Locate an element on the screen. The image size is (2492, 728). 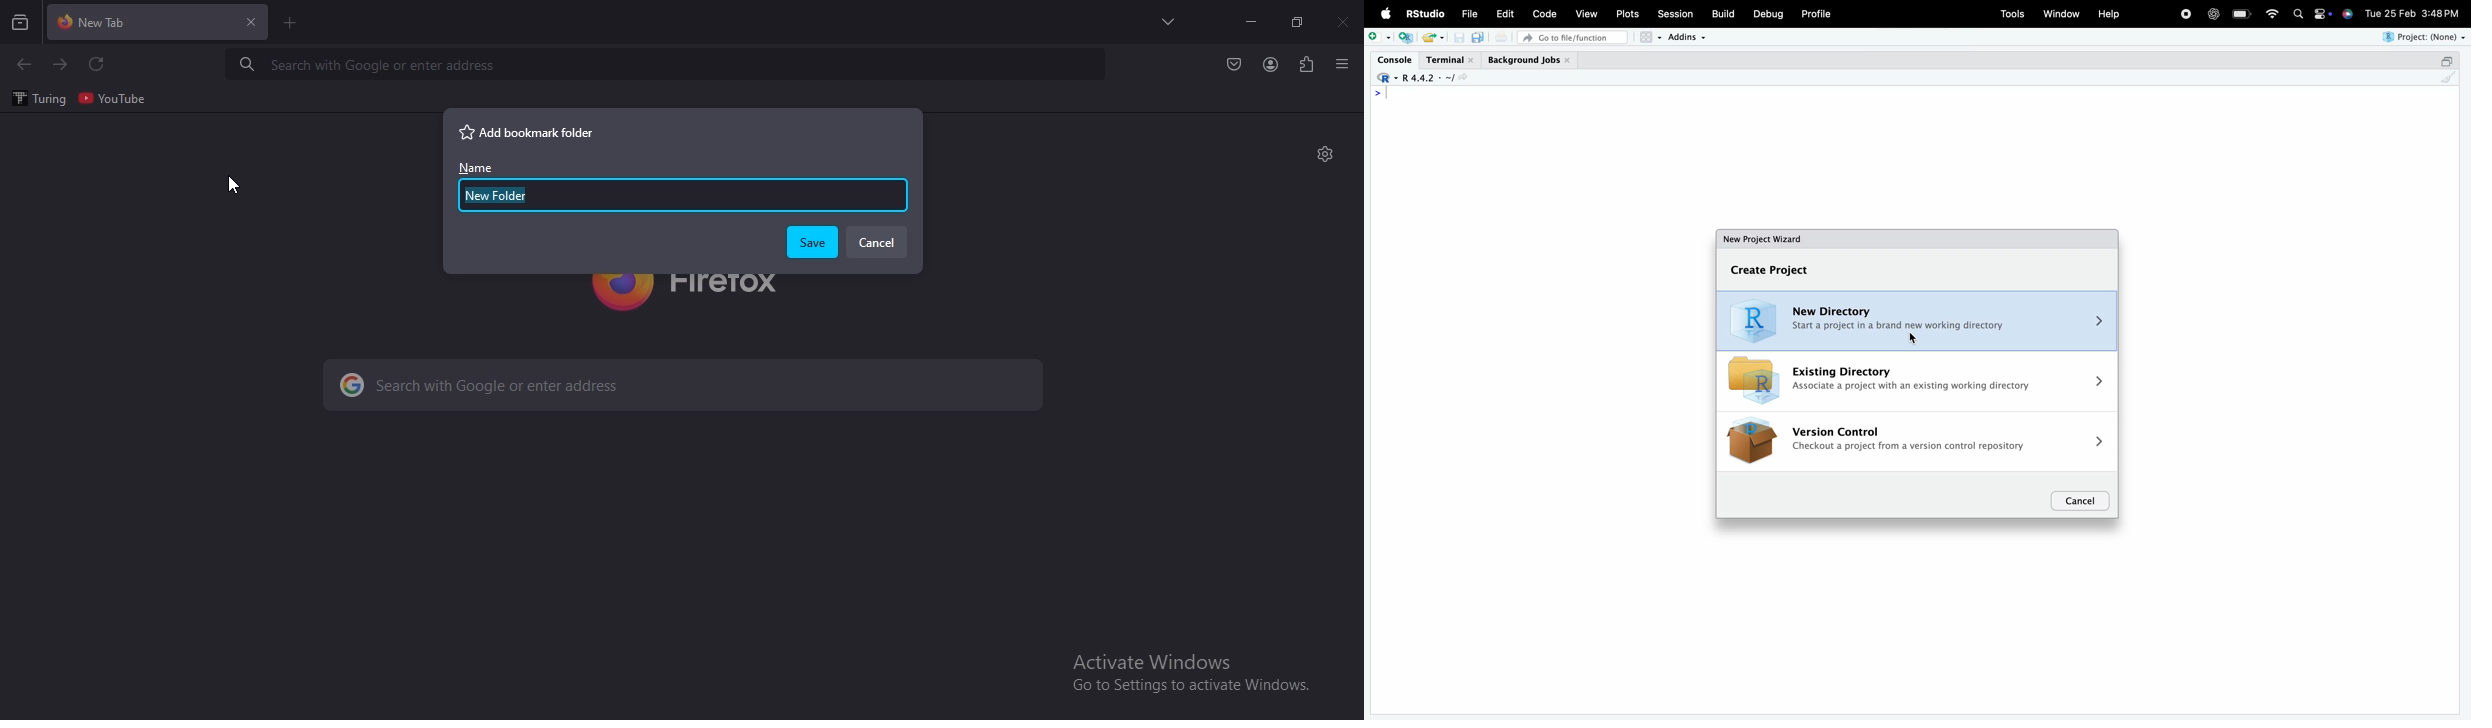
Window is located at coordinates (2061, 13).